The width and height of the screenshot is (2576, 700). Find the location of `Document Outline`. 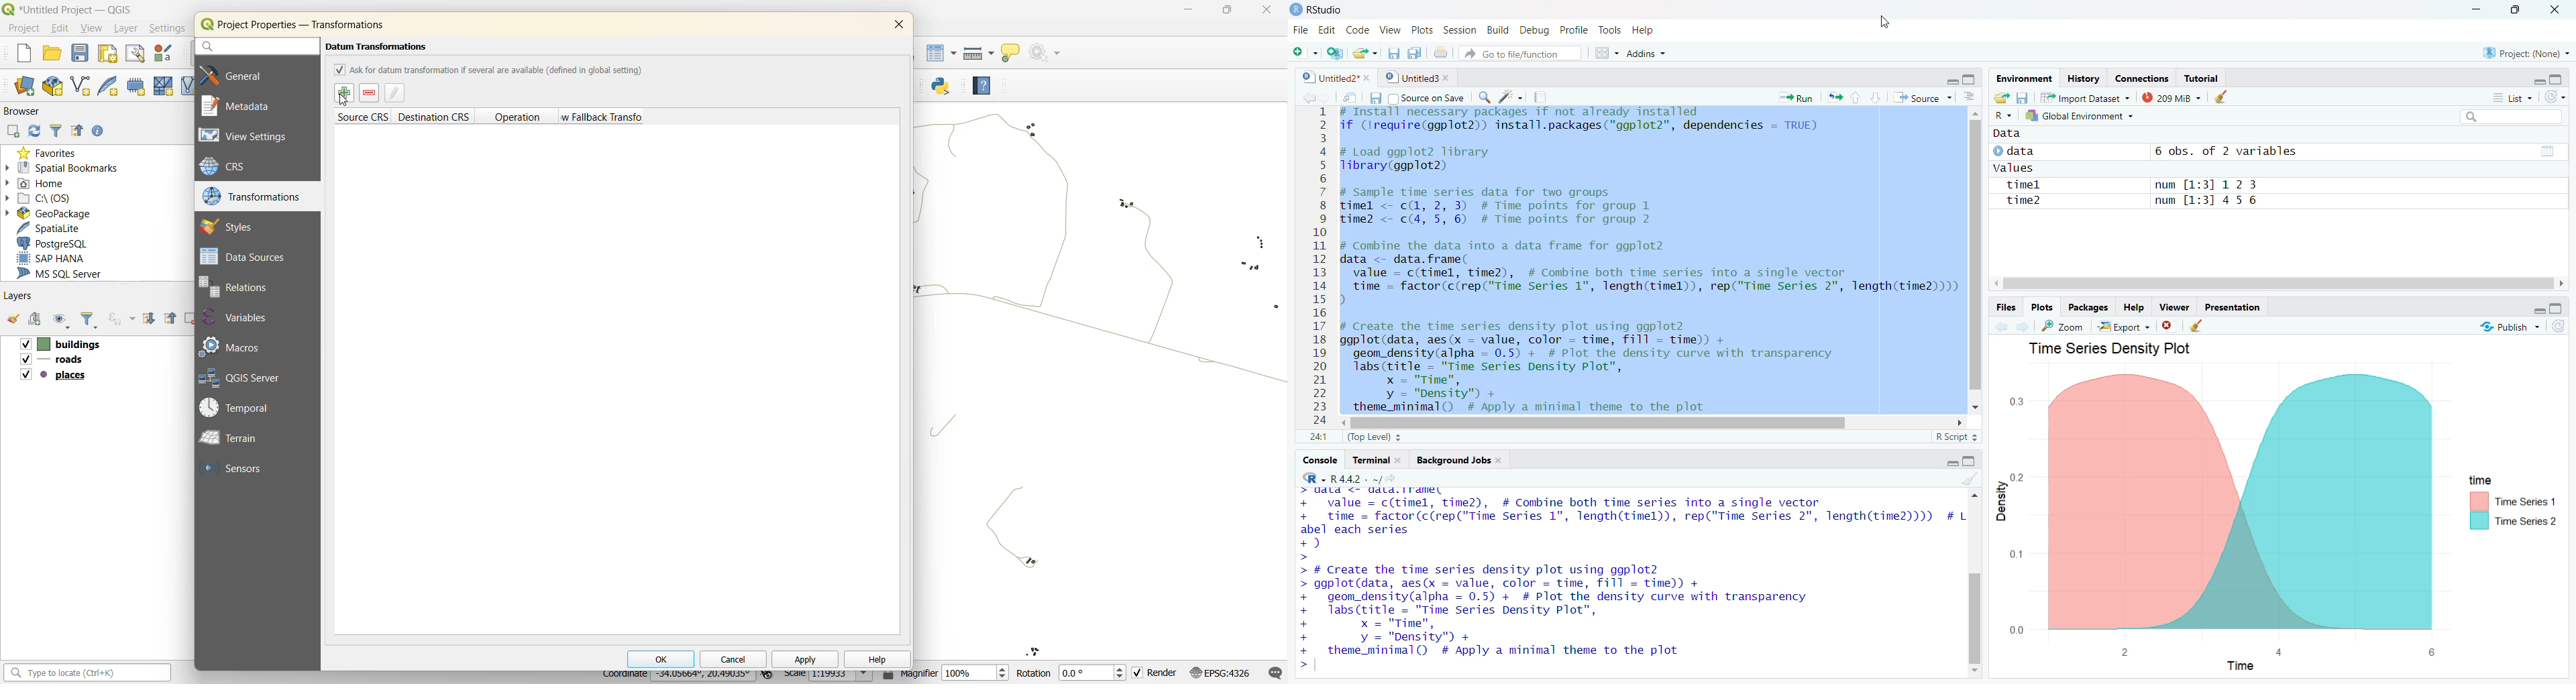

Document Outline is located at coordinates (1968, 96).